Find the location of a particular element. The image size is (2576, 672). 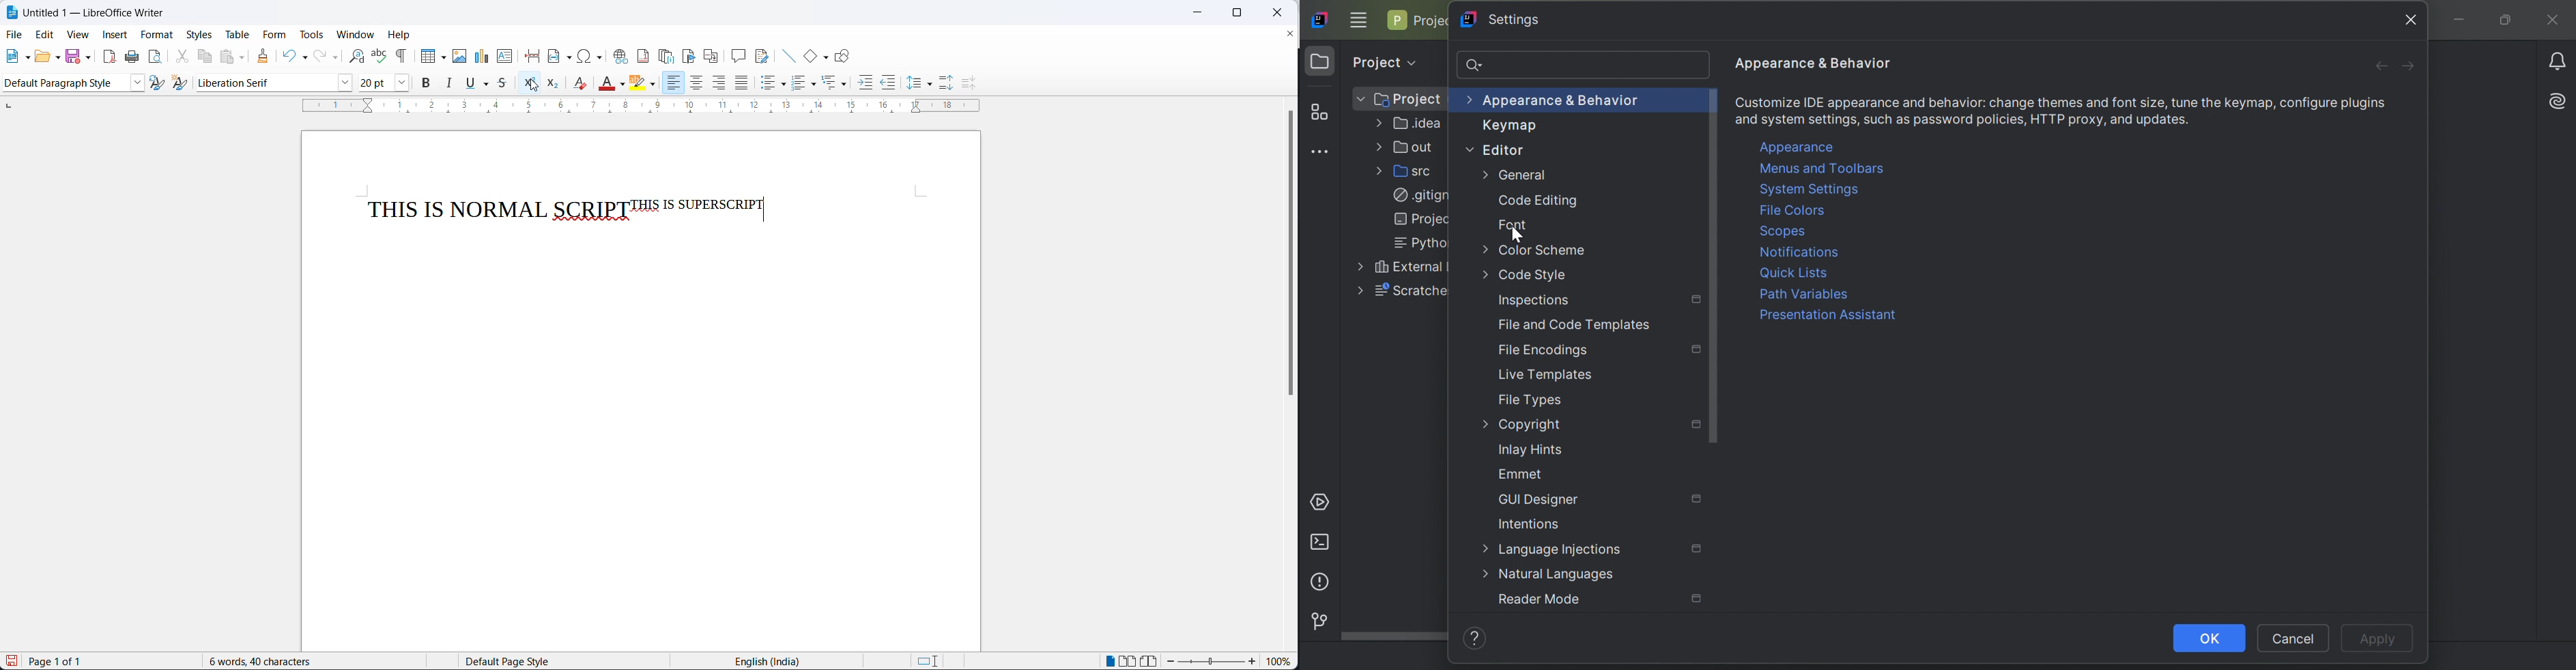

Settings marked with this icon are only applied to the current project. Non-marked settings are applied to all projects. is located at coordinates (1698, 600).